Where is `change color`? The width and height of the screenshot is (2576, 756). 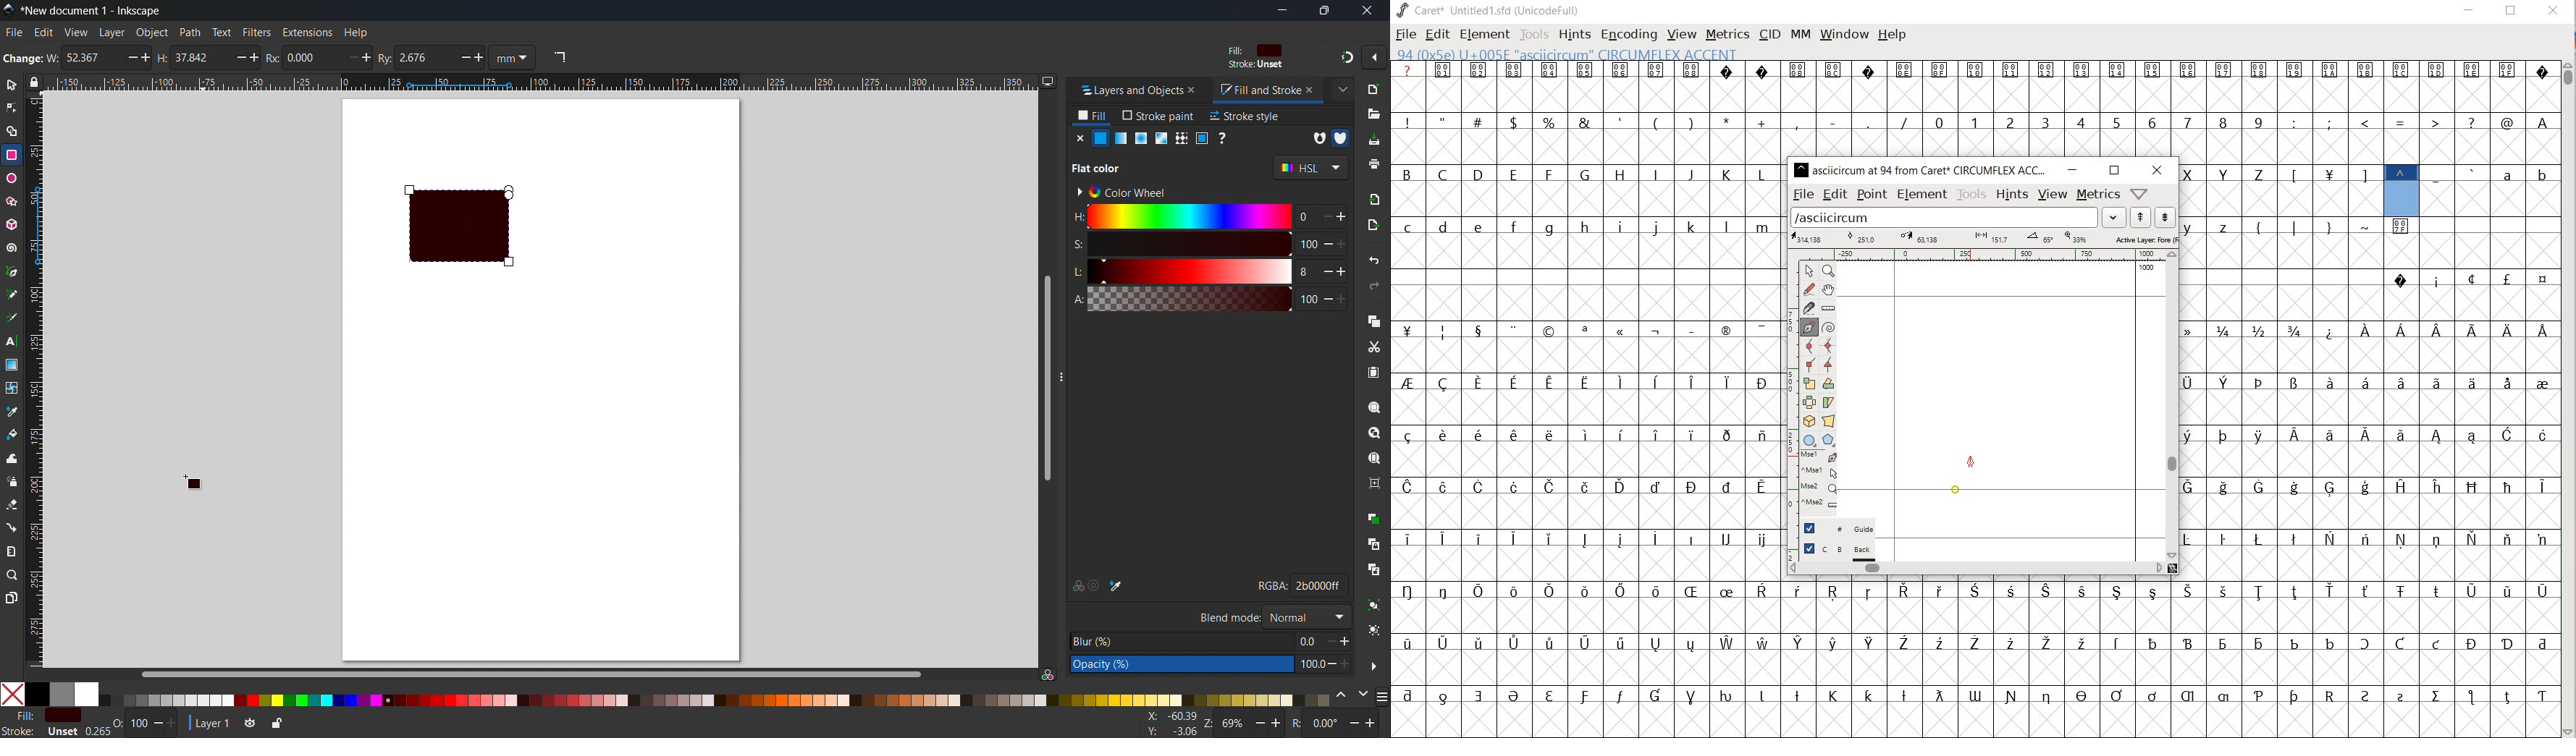
change color is located at coordinates (1362, 697).